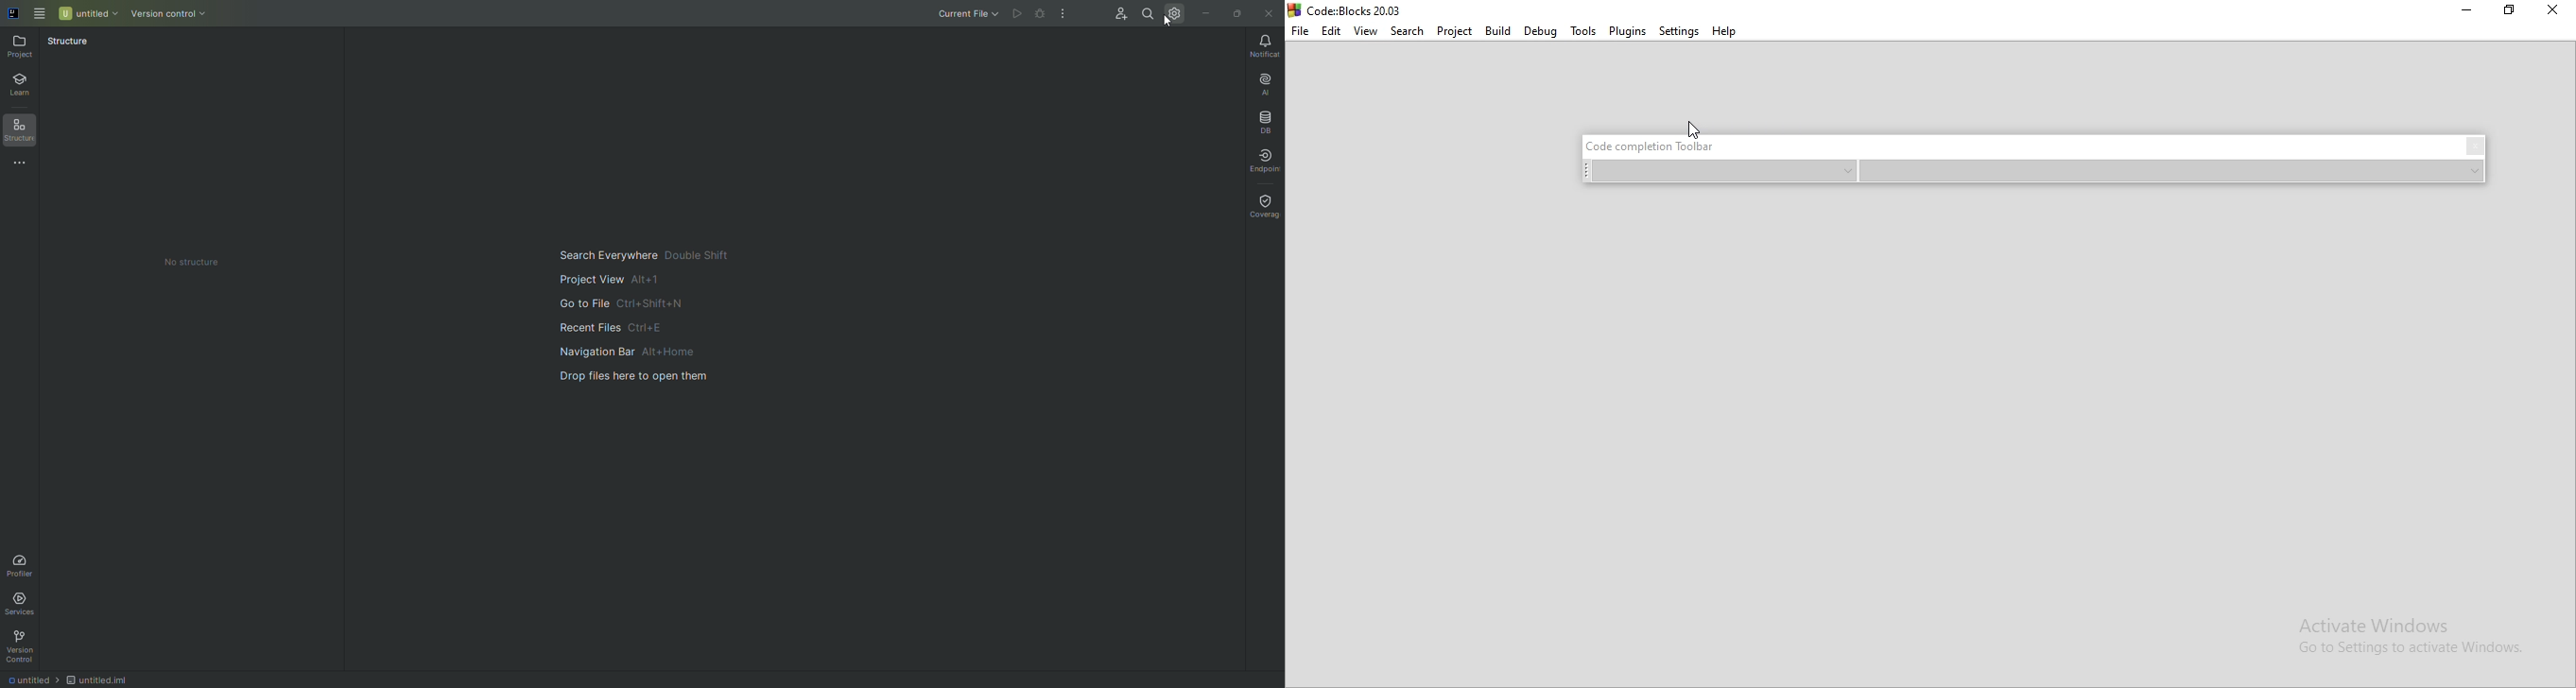 This screenshot has height=700, width=2576. What do you see at coordinates (1266, 85) in the screenshot?
I see `AI Assistant` at bounding box center [1266, 85].